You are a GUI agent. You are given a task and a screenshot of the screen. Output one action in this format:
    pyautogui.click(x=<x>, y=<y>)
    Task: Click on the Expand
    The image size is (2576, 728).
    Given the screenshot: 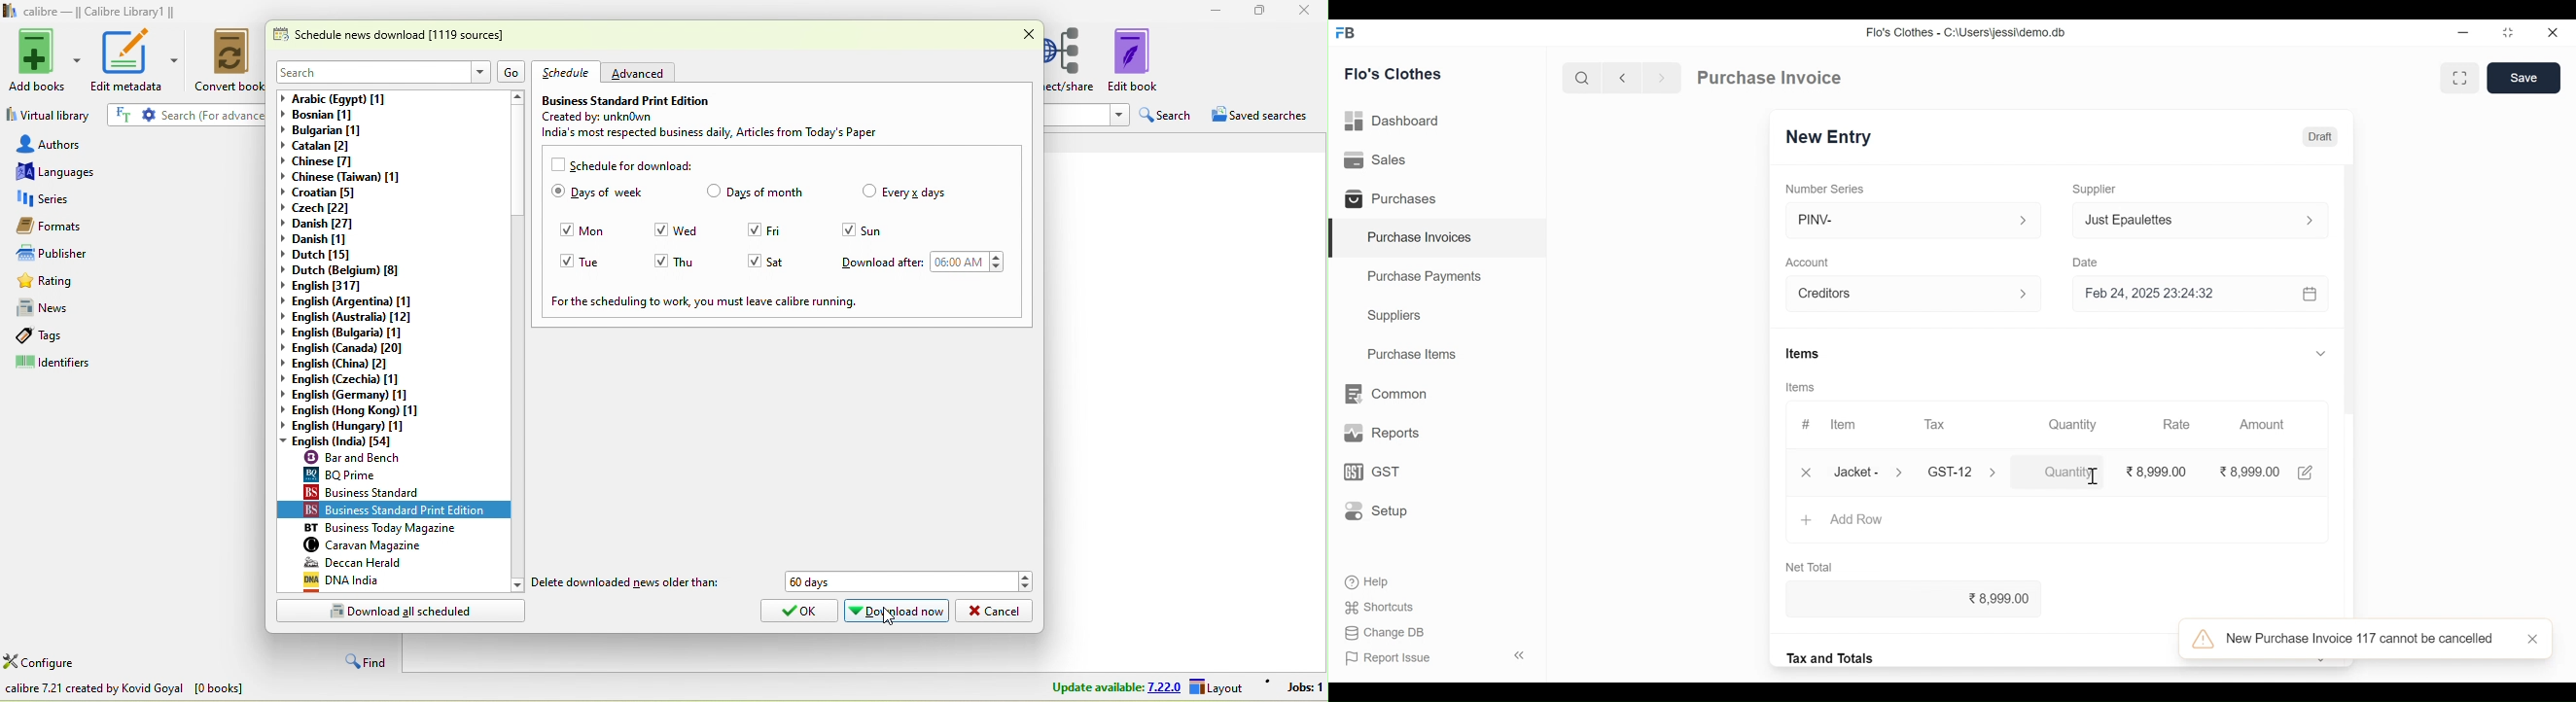 What is the action you would take?
    pyautogui.click(x=2309, y=220)
    